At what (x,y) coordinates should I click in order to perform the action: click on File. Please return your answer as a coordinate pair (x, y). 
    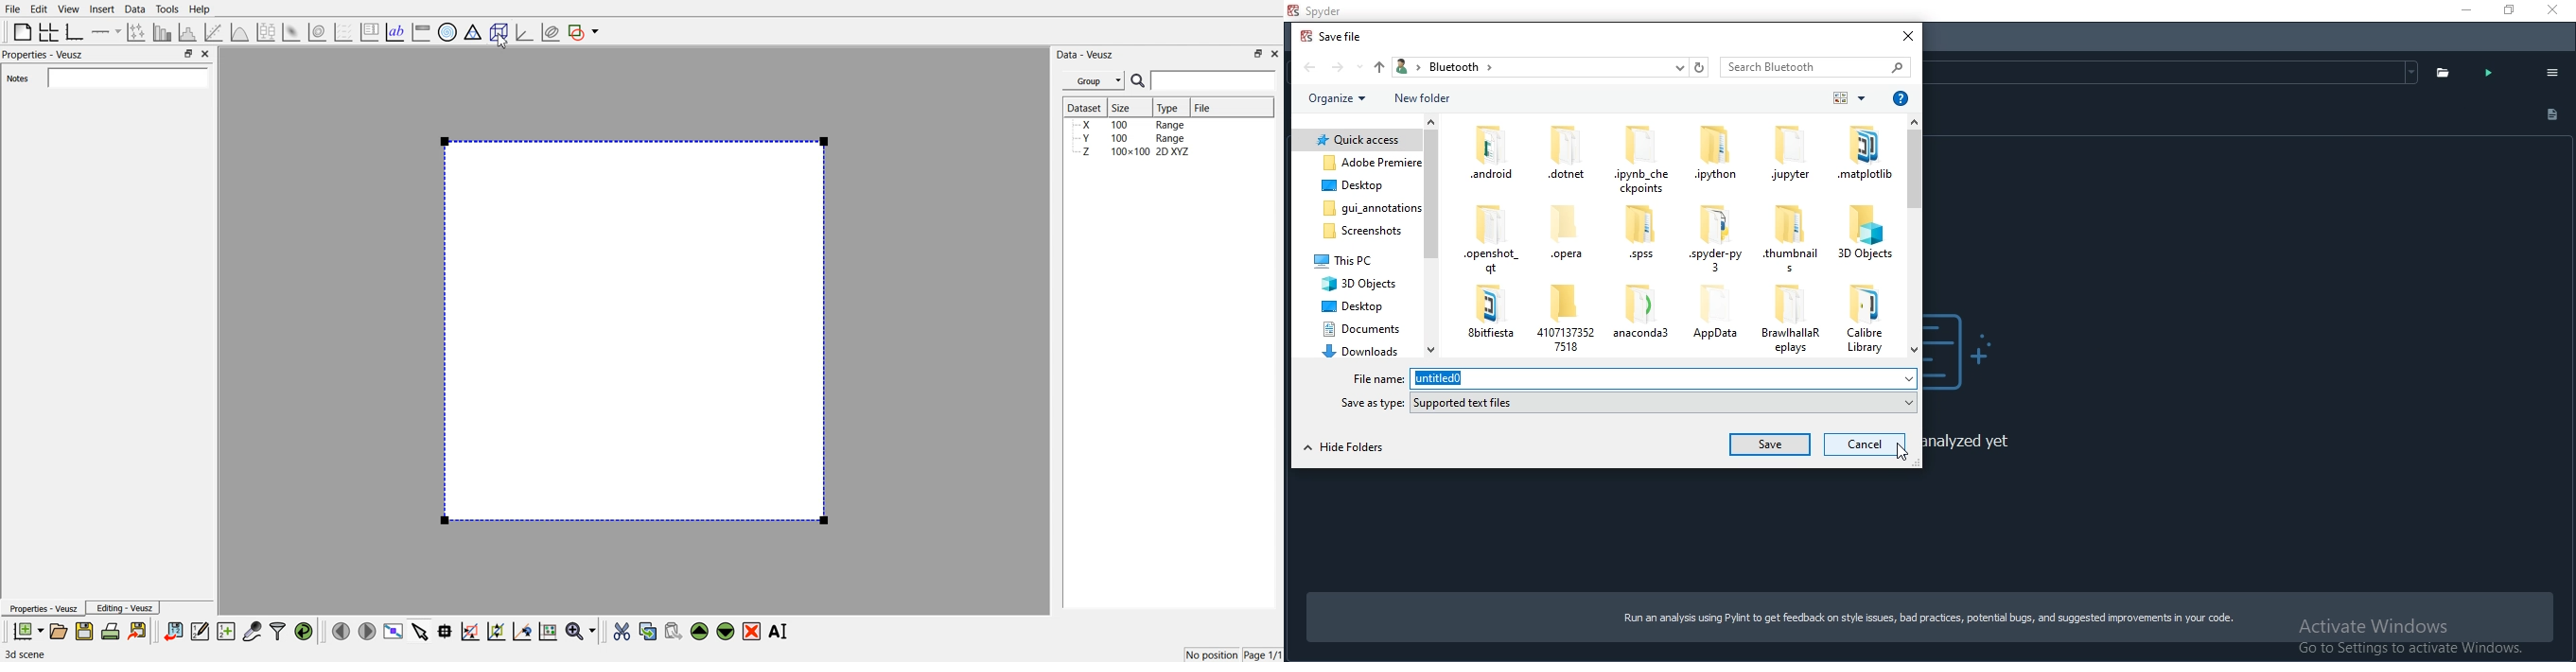
    Looking at the image, I should click on (13, 9).